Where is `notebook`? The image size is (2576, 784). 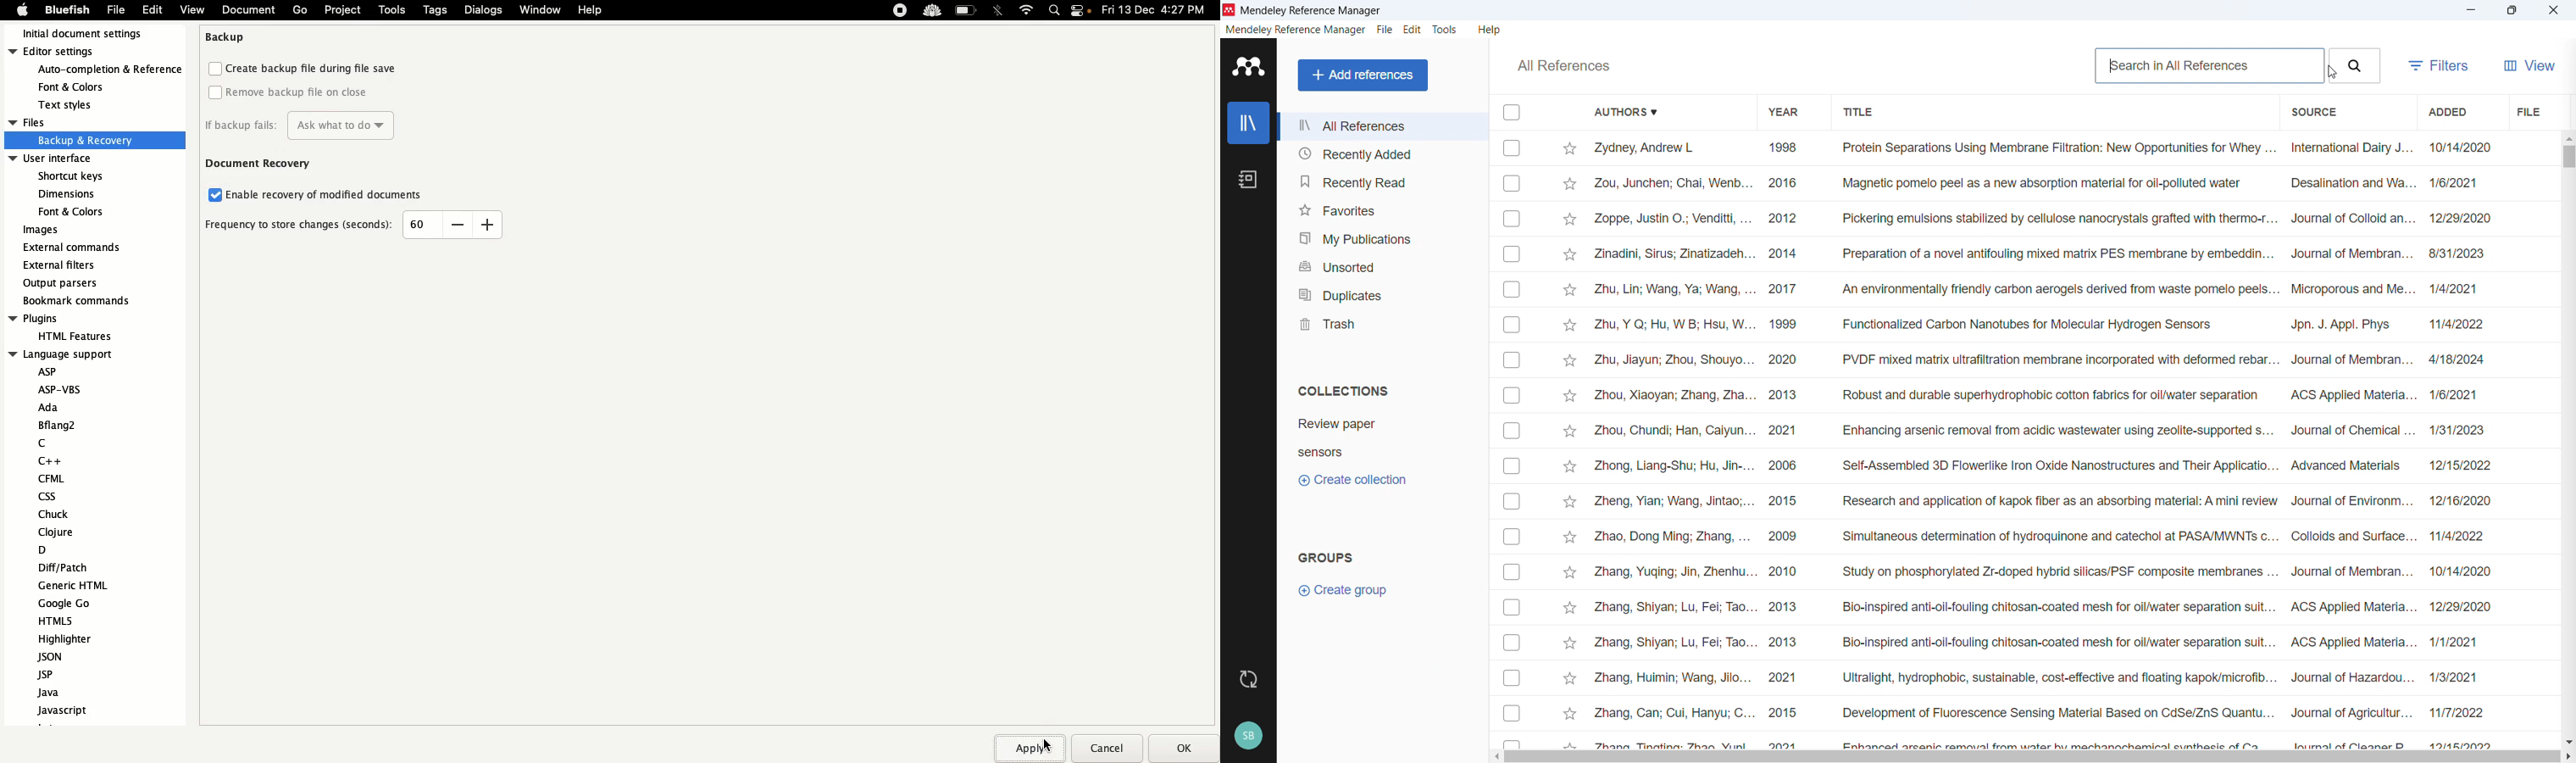 notebook is located at coordinates (1248, 179).